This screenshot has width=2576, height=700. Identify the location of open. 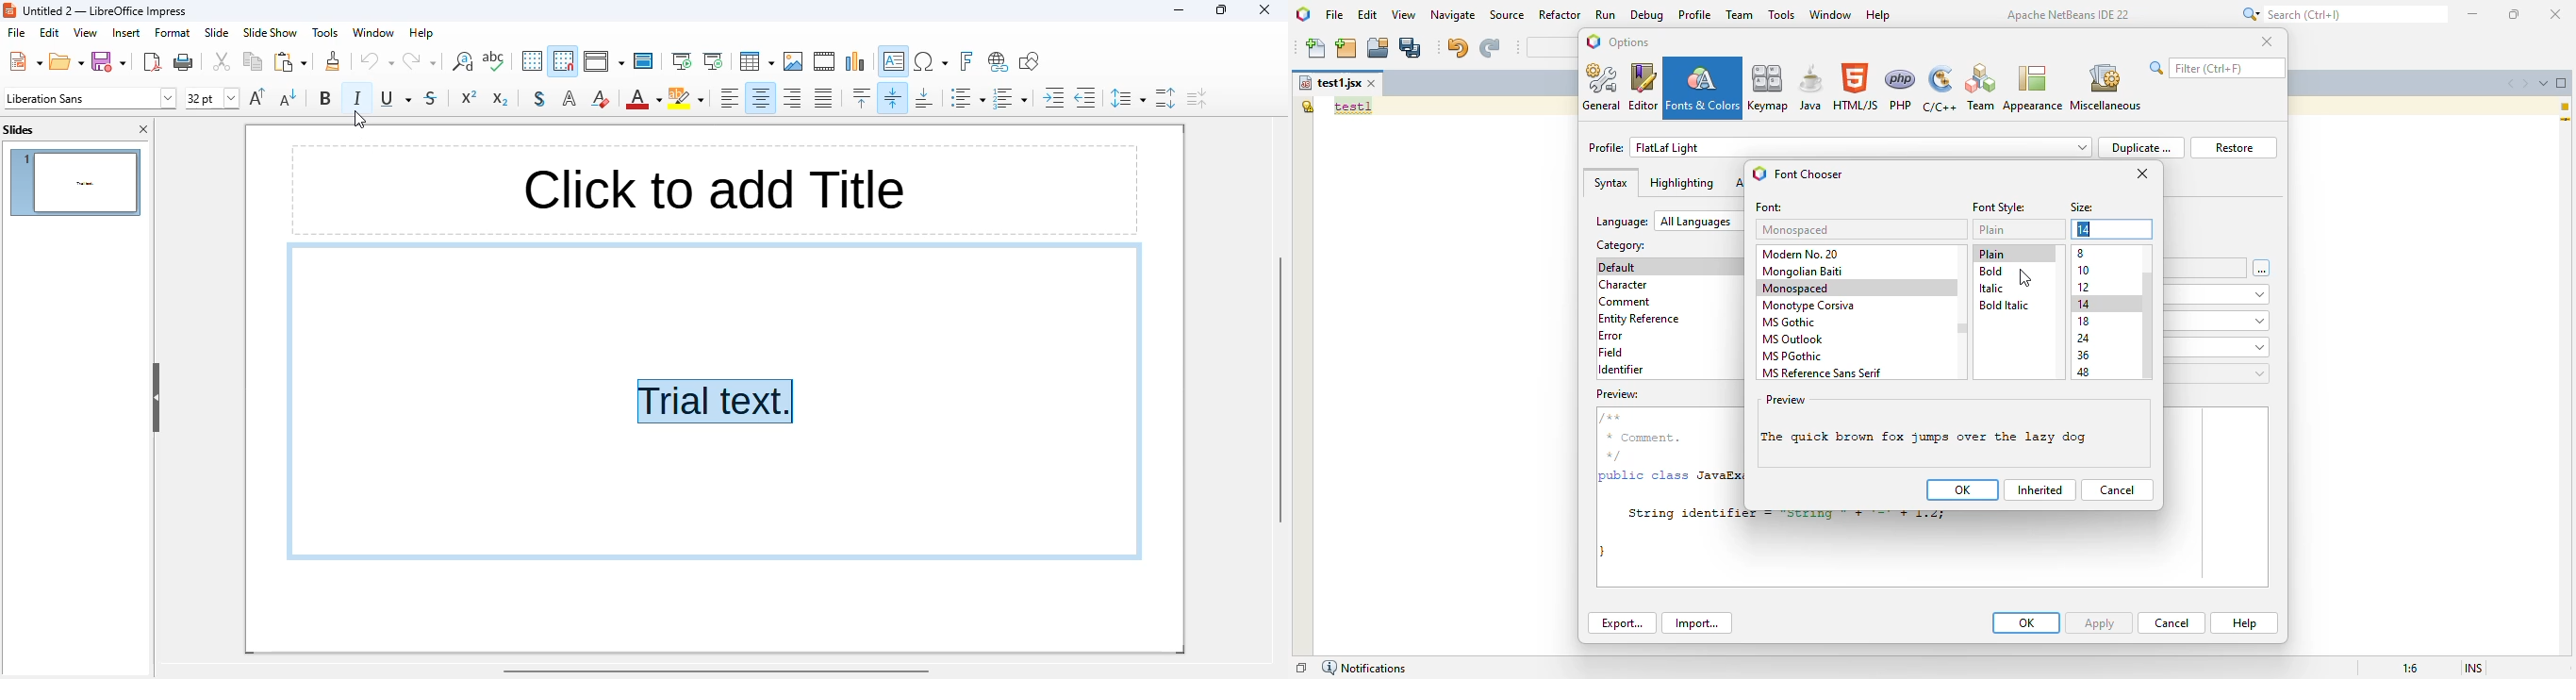
(67, 60).